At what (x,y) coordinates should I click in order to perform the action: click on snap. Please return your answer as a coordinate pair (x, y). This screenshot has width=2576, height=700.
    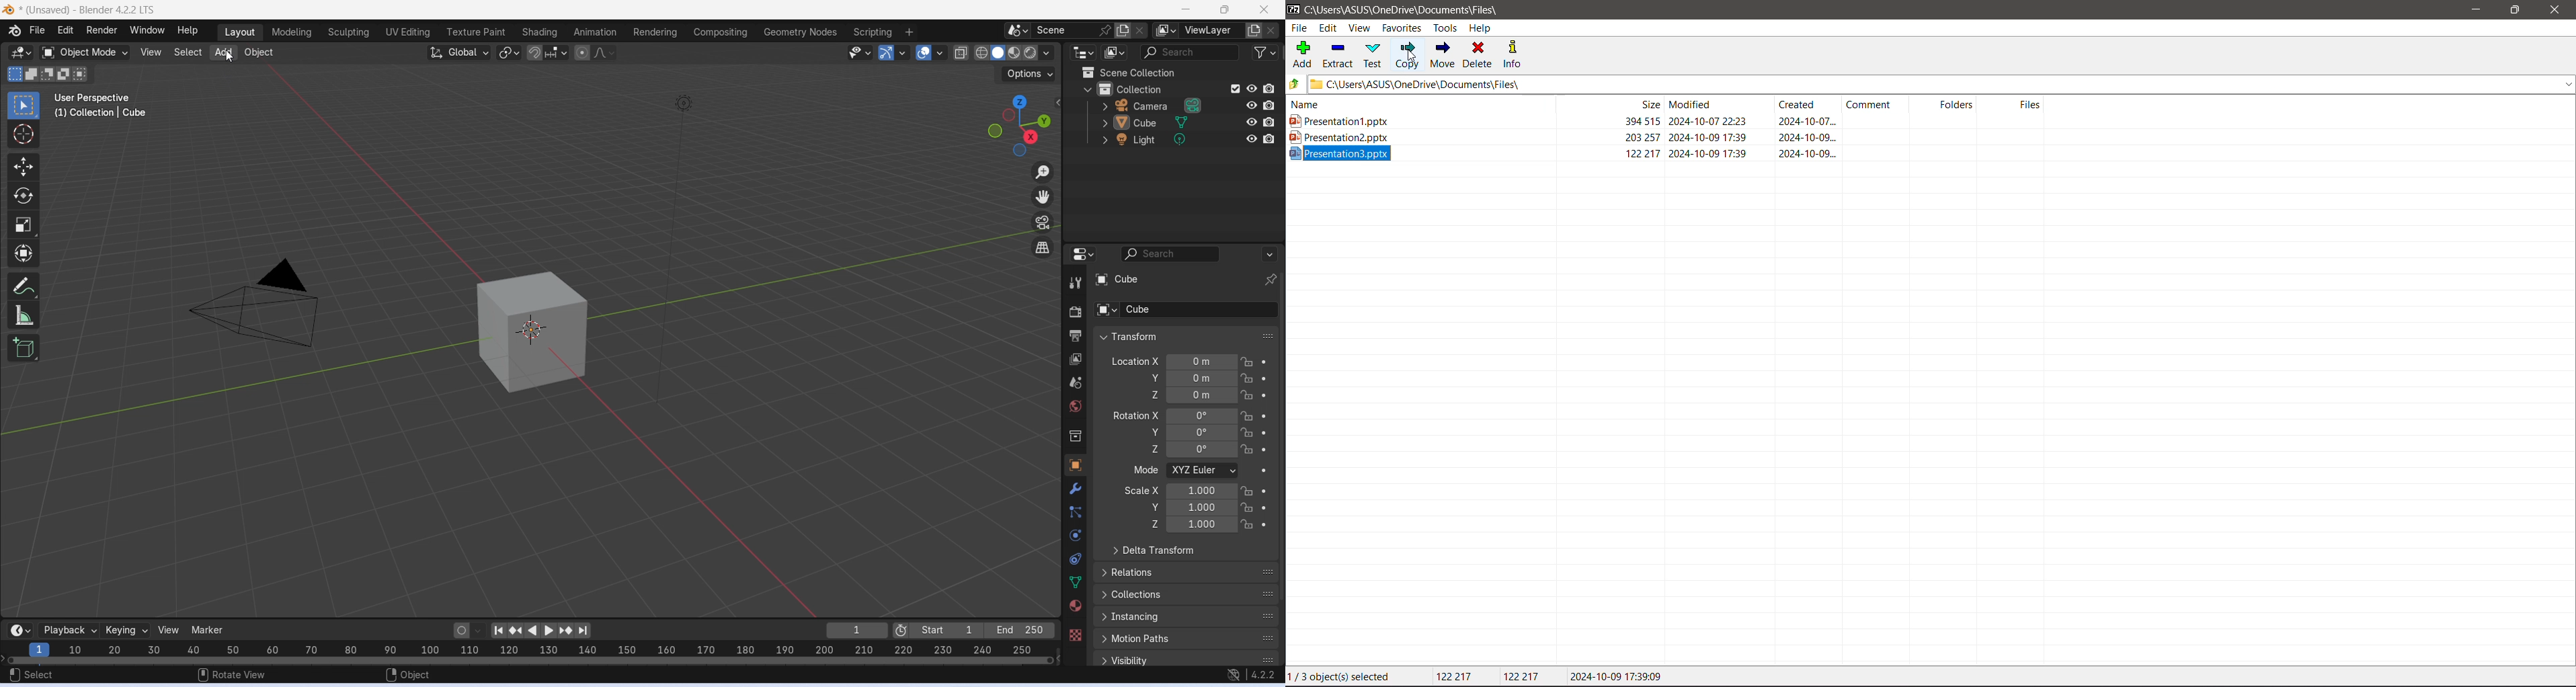
    Looking at the image, I should click on (534, 54).